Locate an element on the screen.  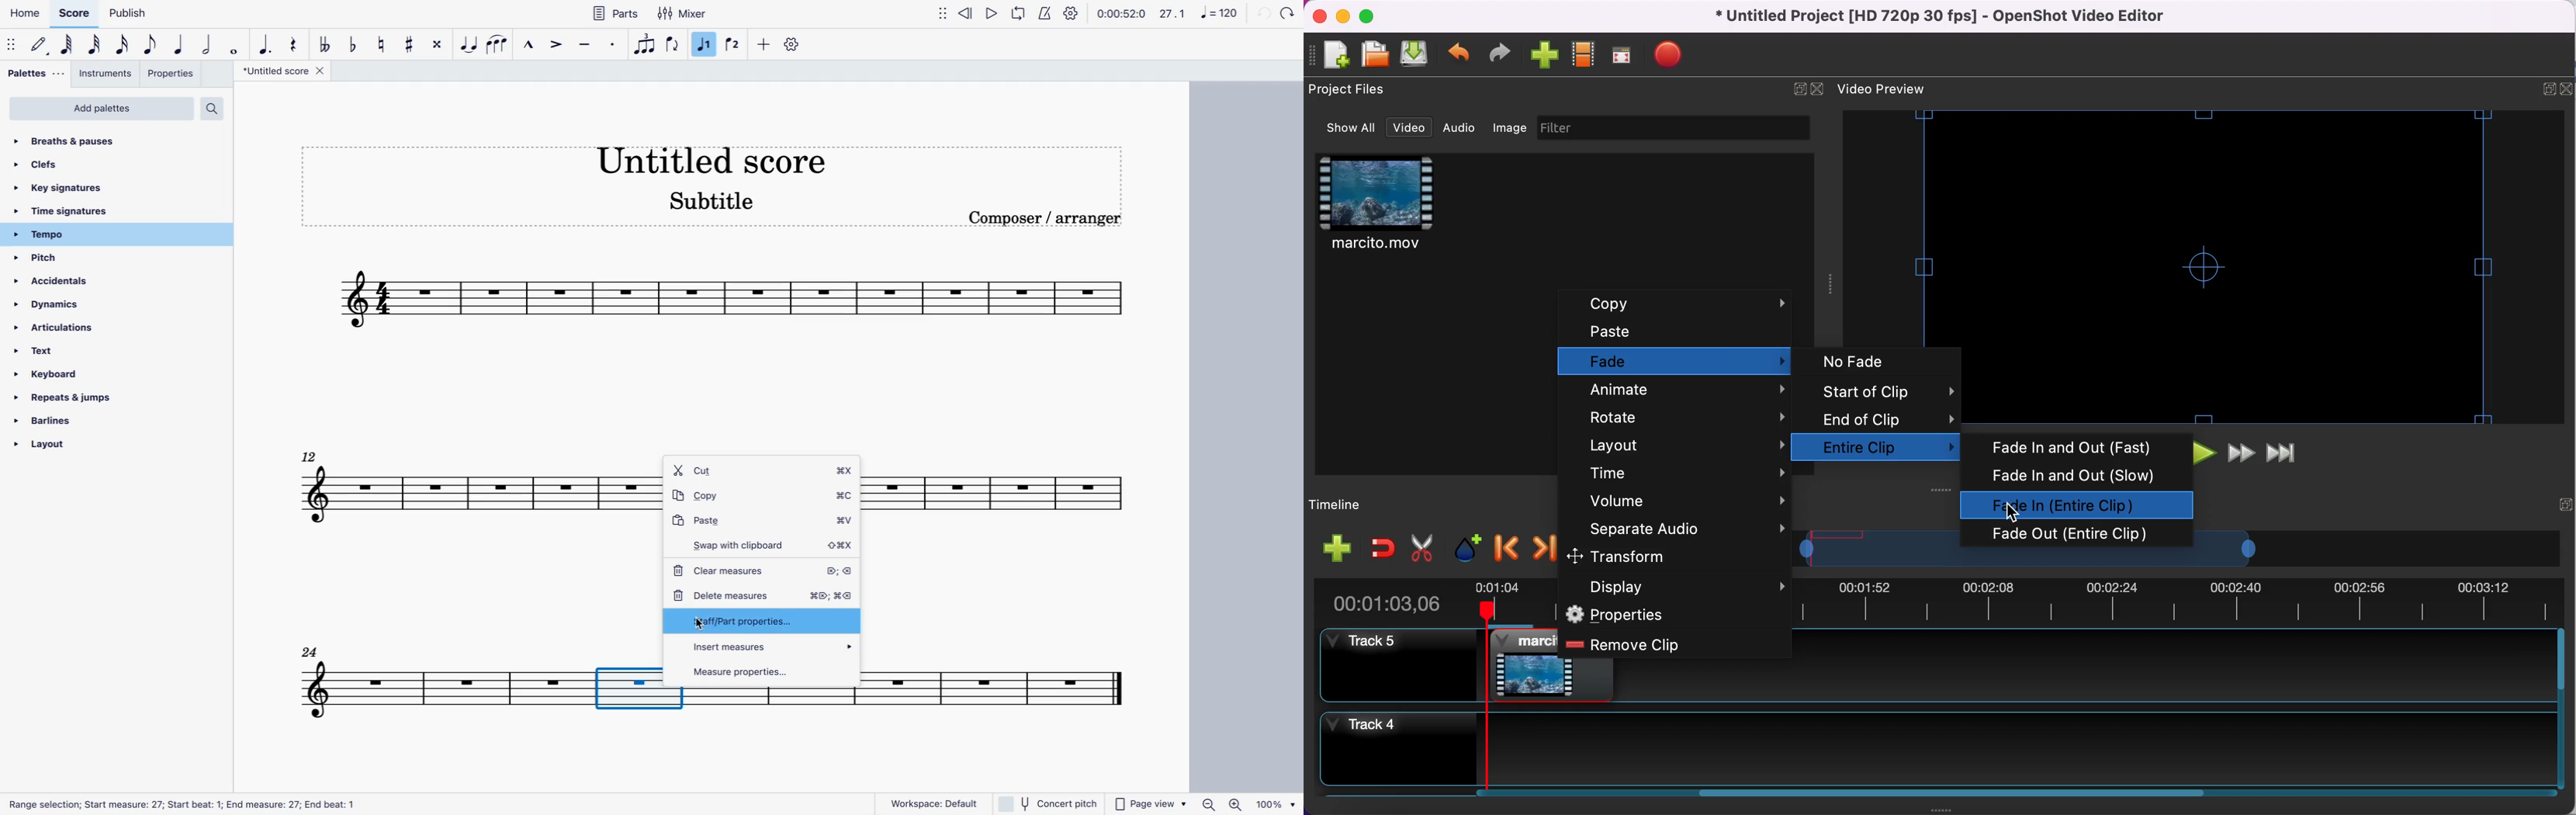
score is located at coordinates (76, 12).